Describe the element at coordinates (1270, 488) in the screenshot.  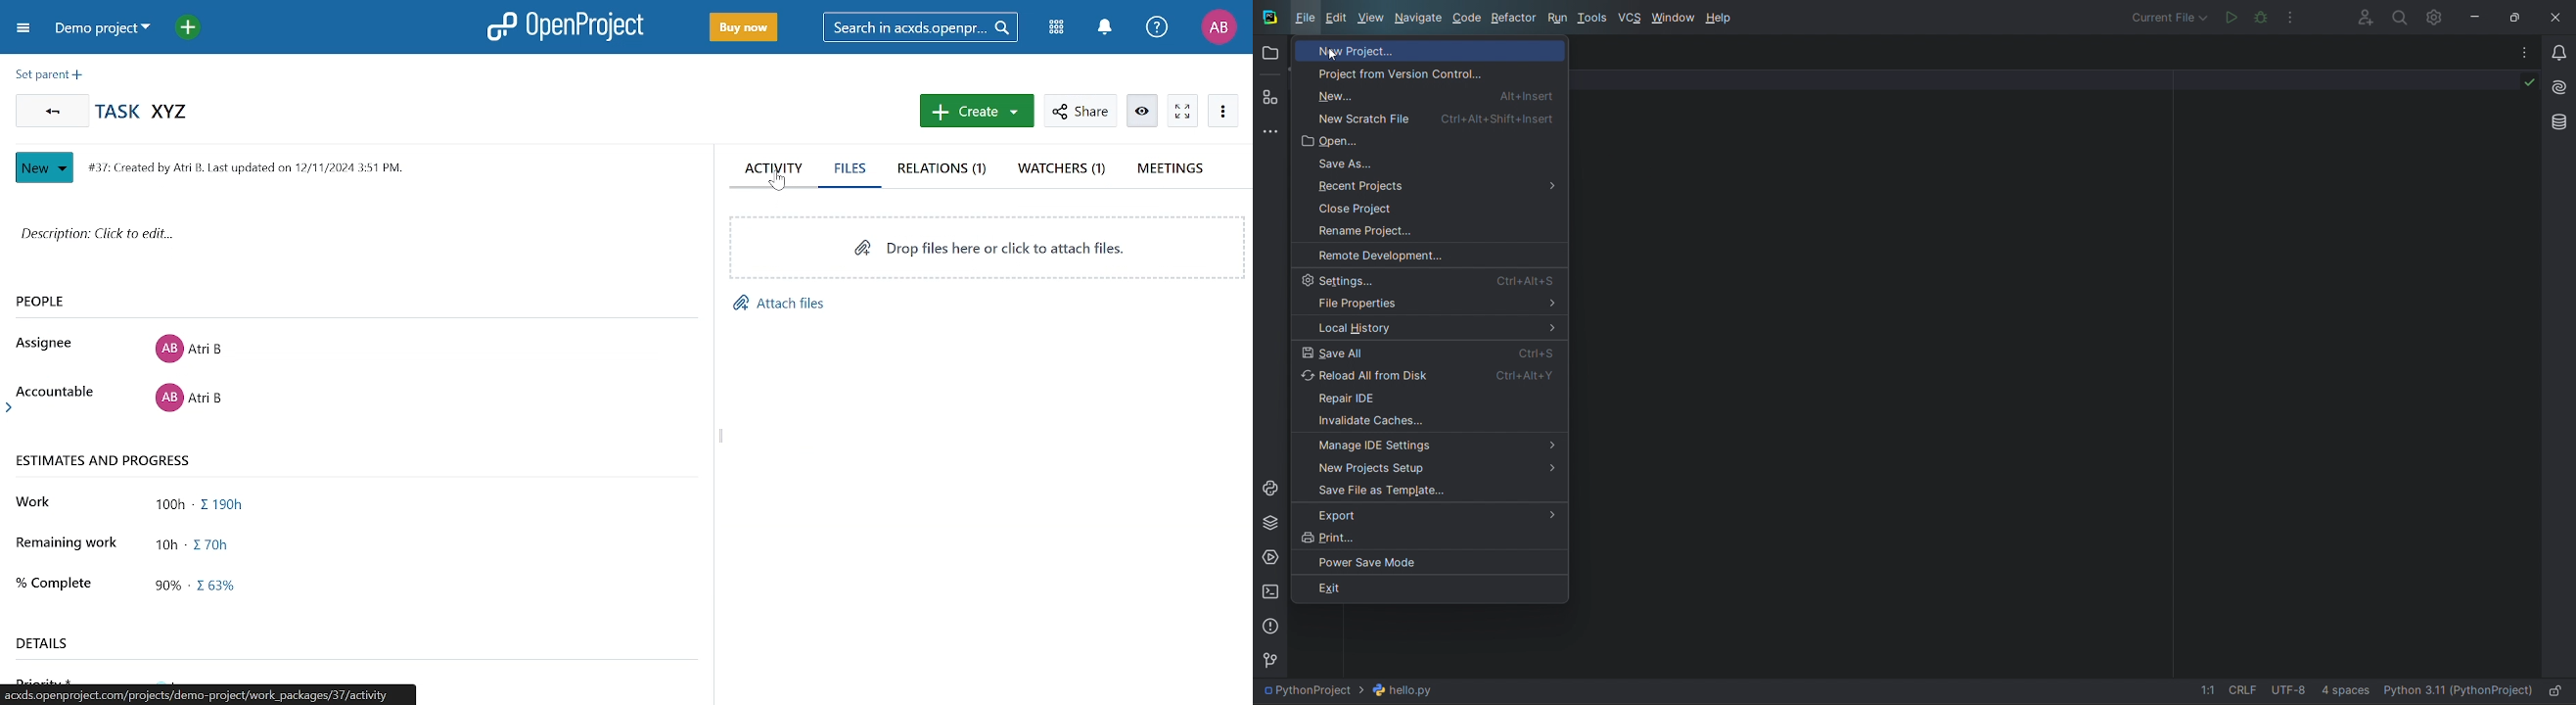
I see `python console` at that location.